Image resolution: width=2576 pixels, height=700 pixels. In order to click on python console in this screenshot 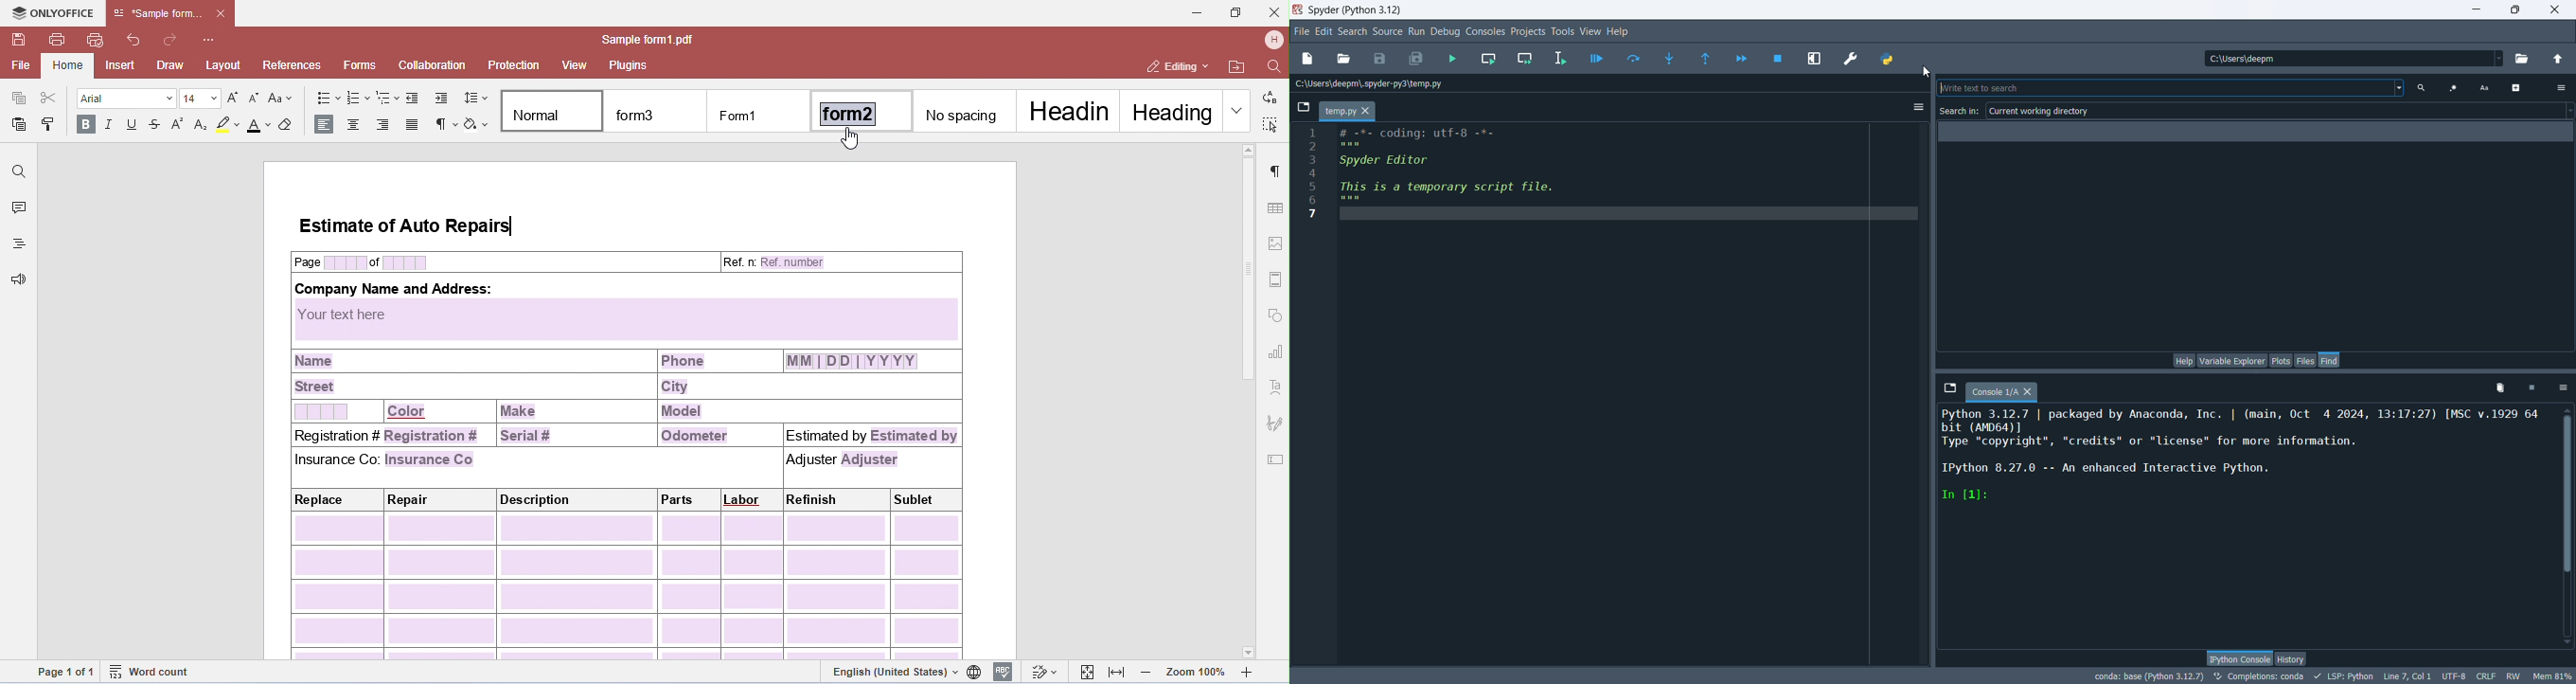, I will do `click(2238, 658)`.